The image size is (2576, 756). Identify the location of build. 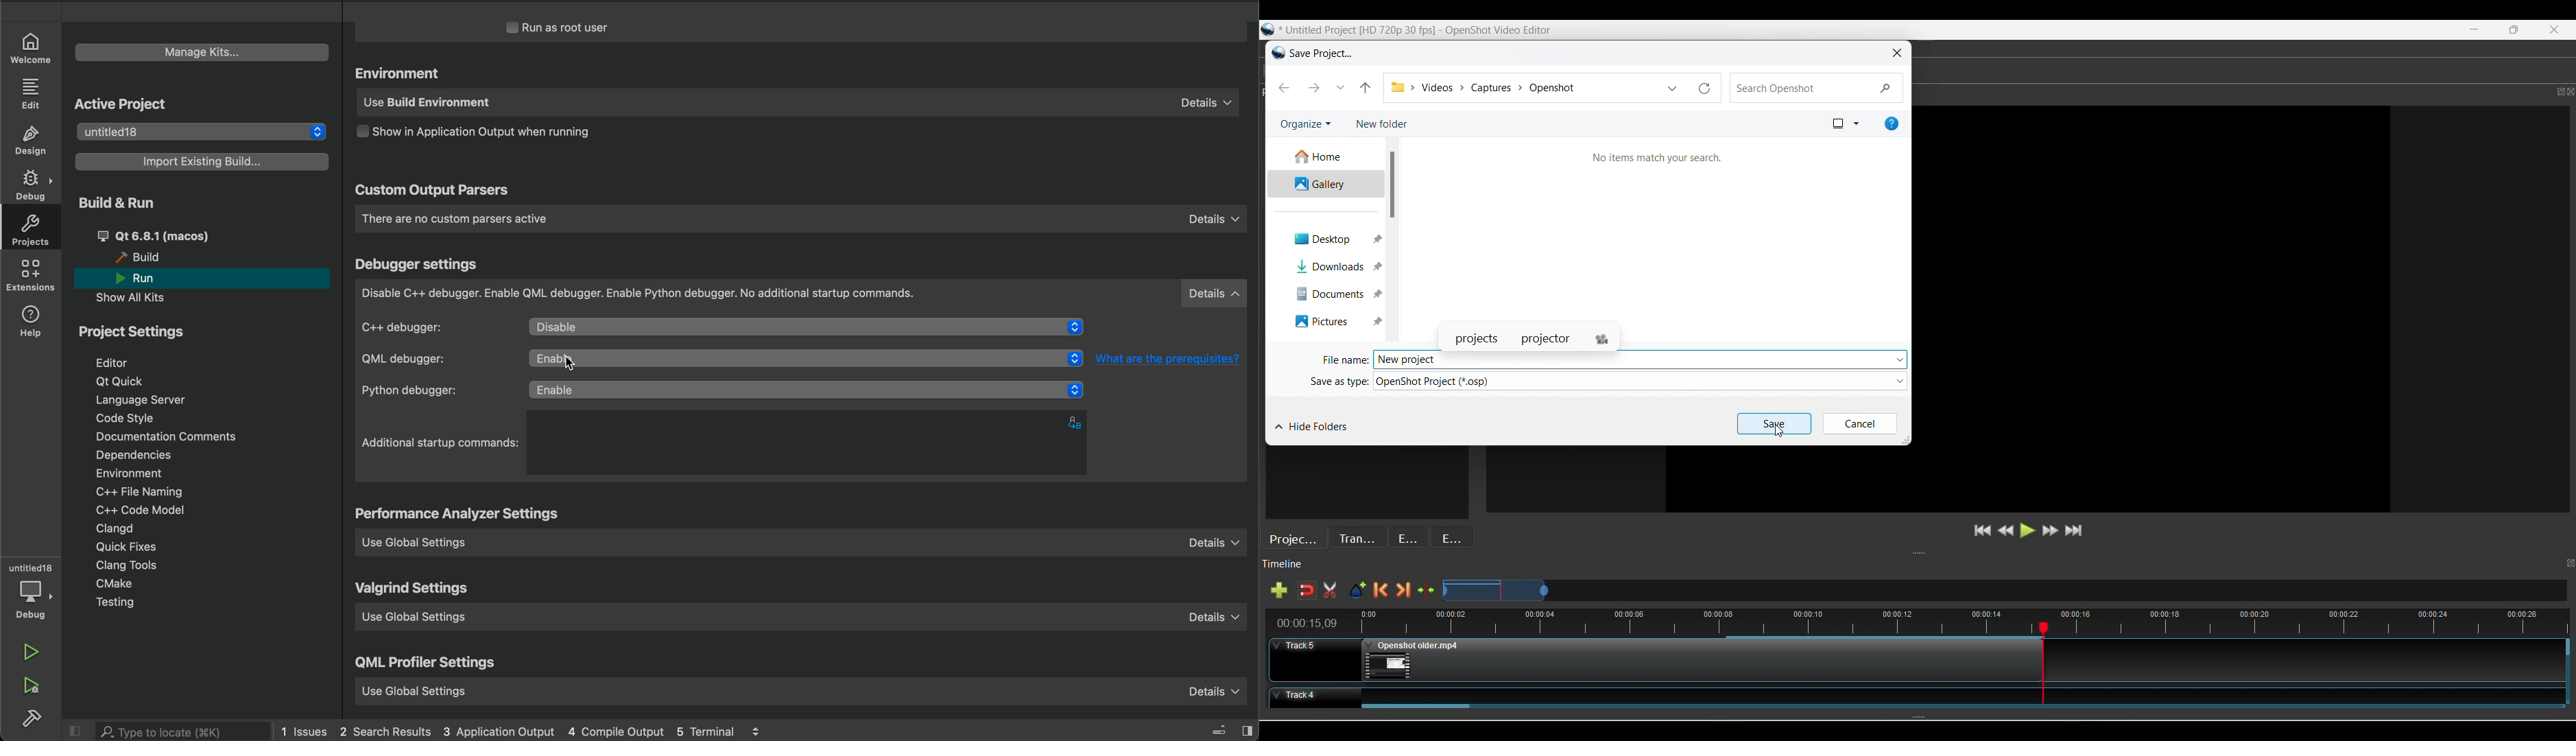
(143, 257).